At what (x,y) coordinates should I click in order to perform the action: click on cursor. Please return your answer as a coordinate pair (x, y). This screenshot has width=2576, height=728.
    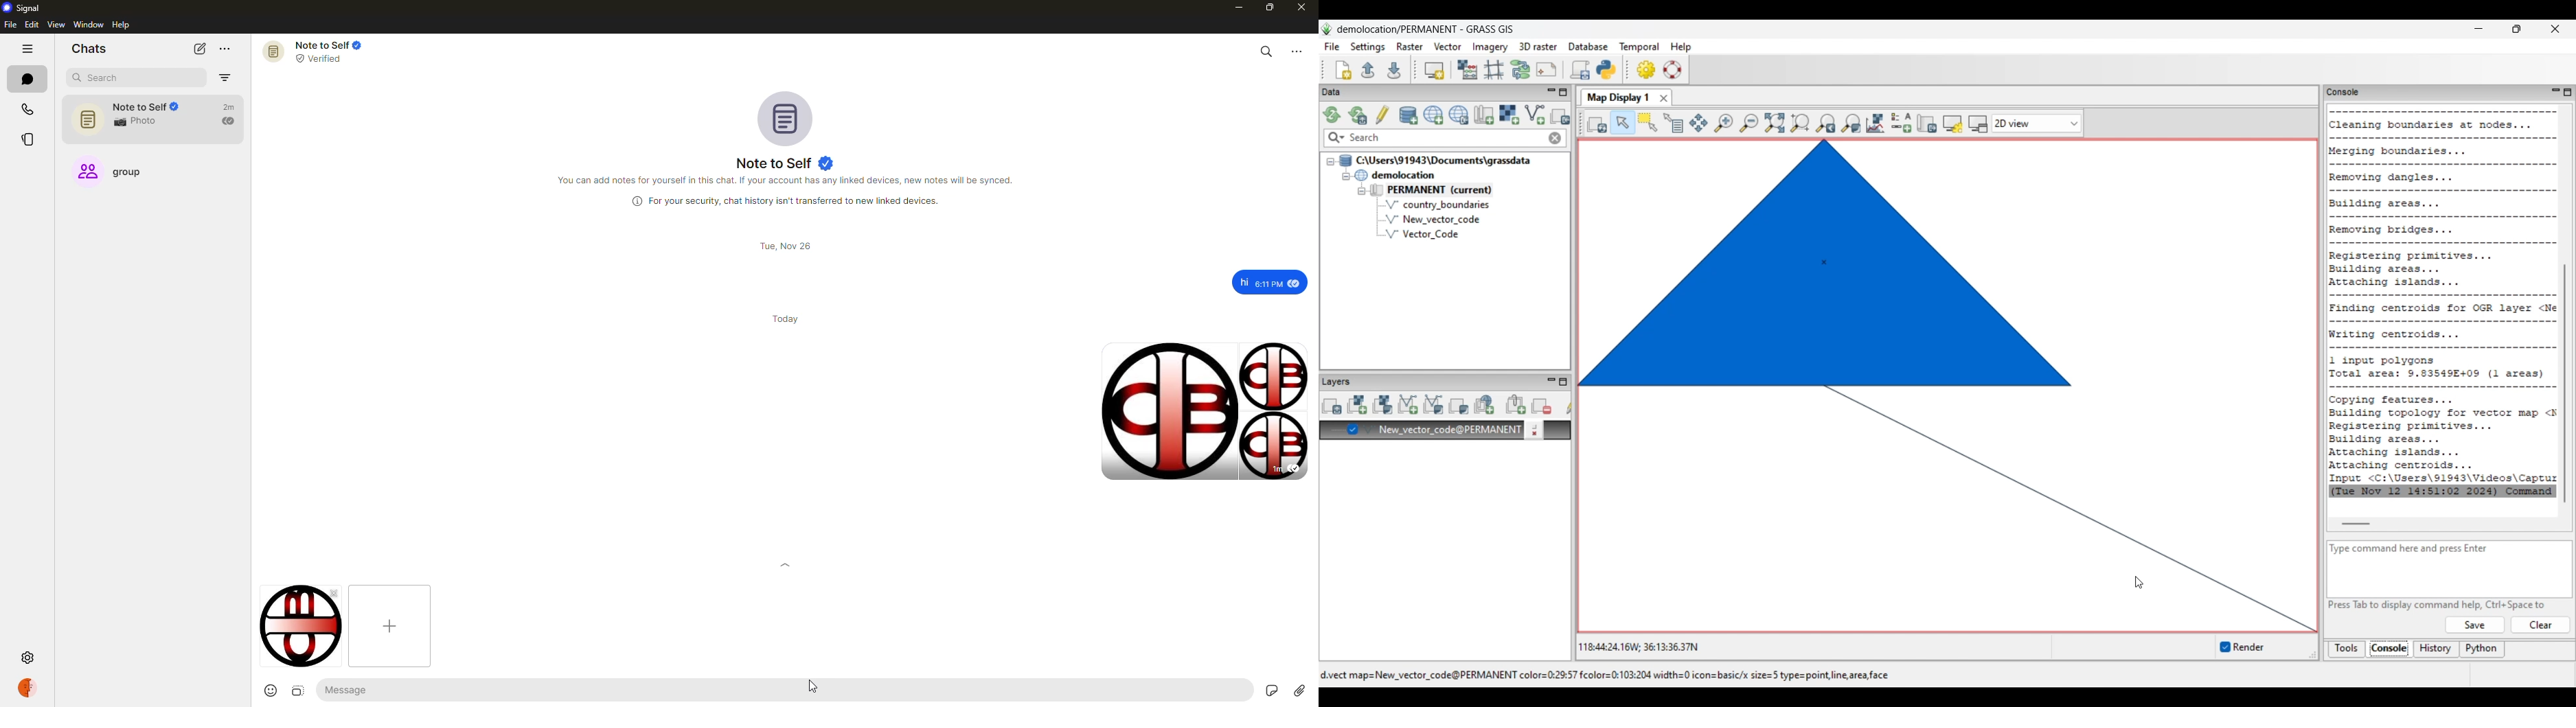
    Looking at the image, I should click on (819, 681).